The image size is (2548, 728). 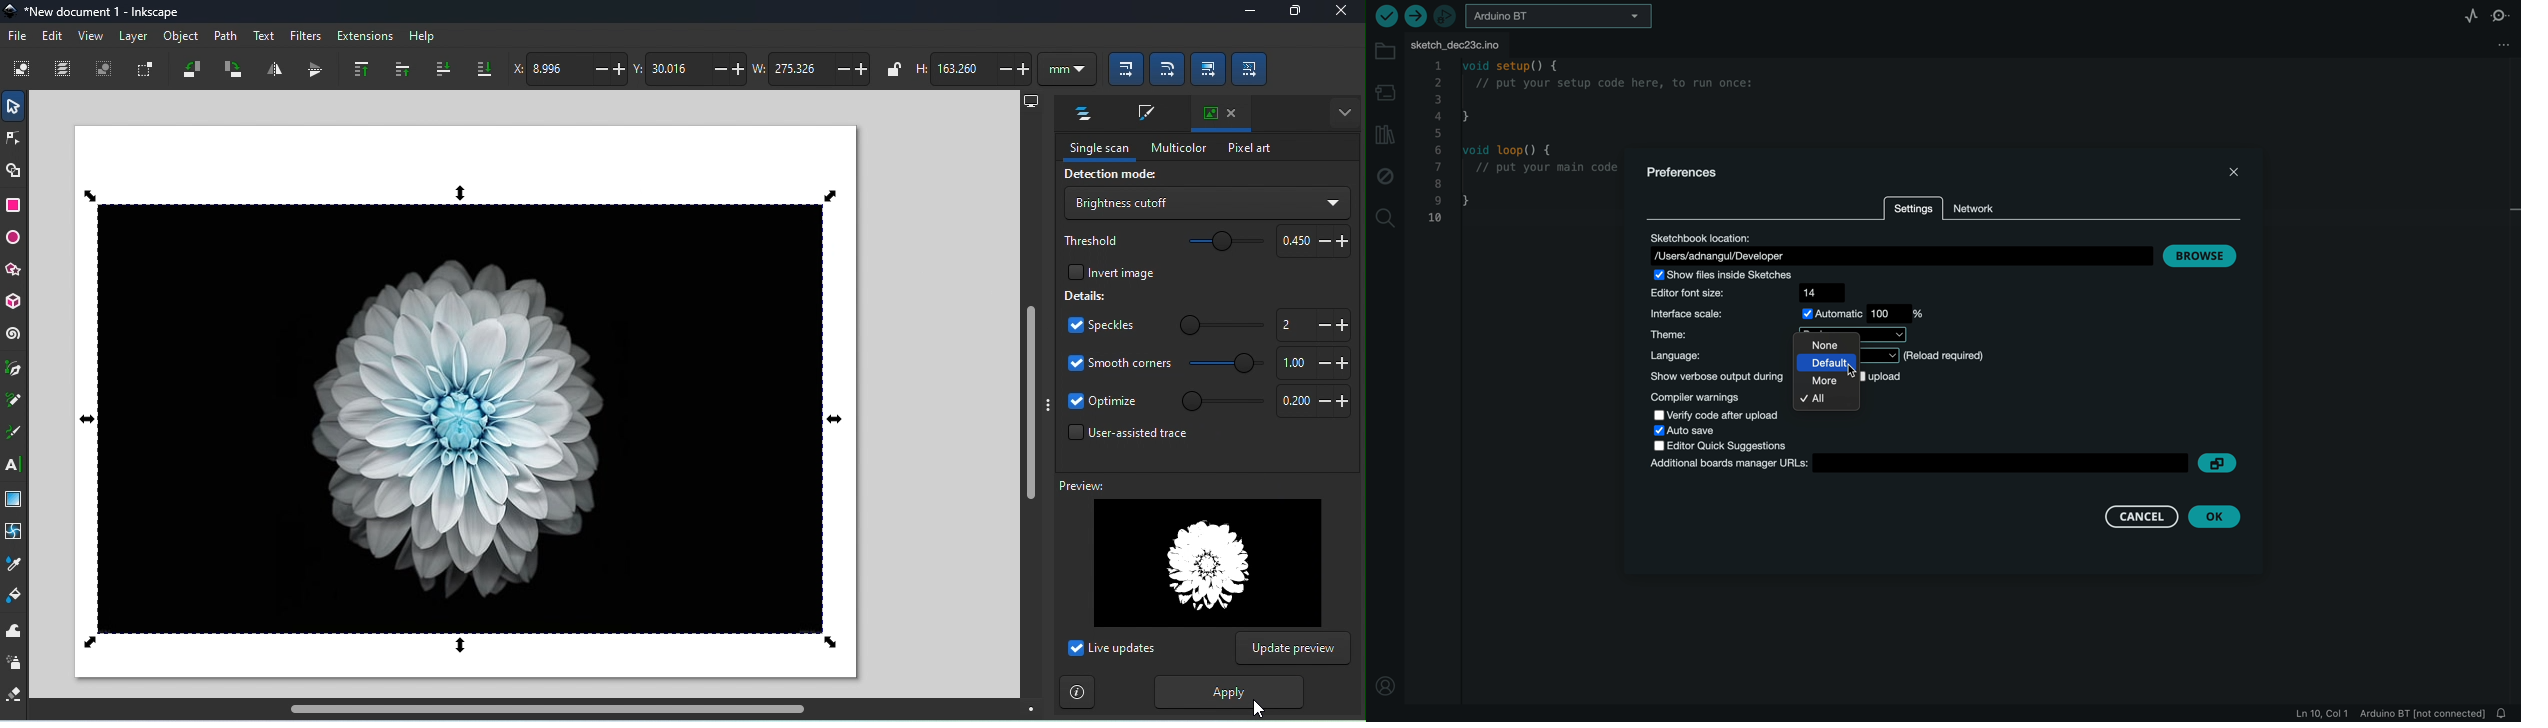 I want to click on Multi color, so click(x=1177, y=148).